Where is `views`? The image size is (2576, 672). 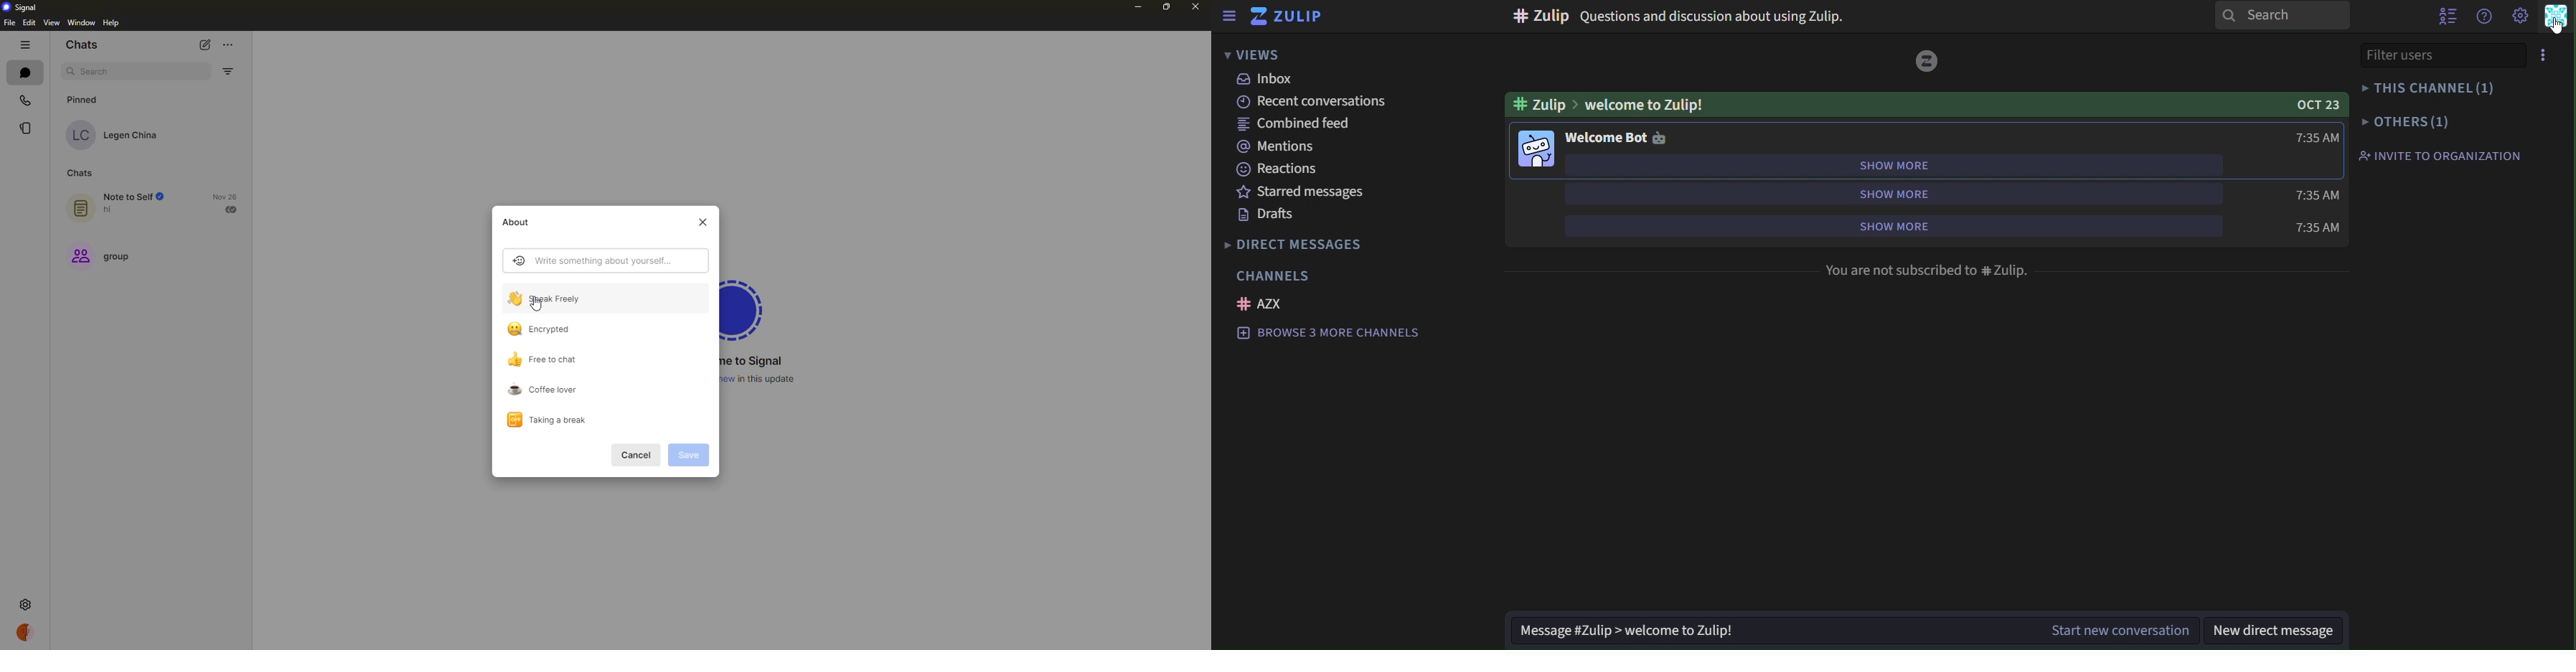
views is located at coordinates (1268, 56).